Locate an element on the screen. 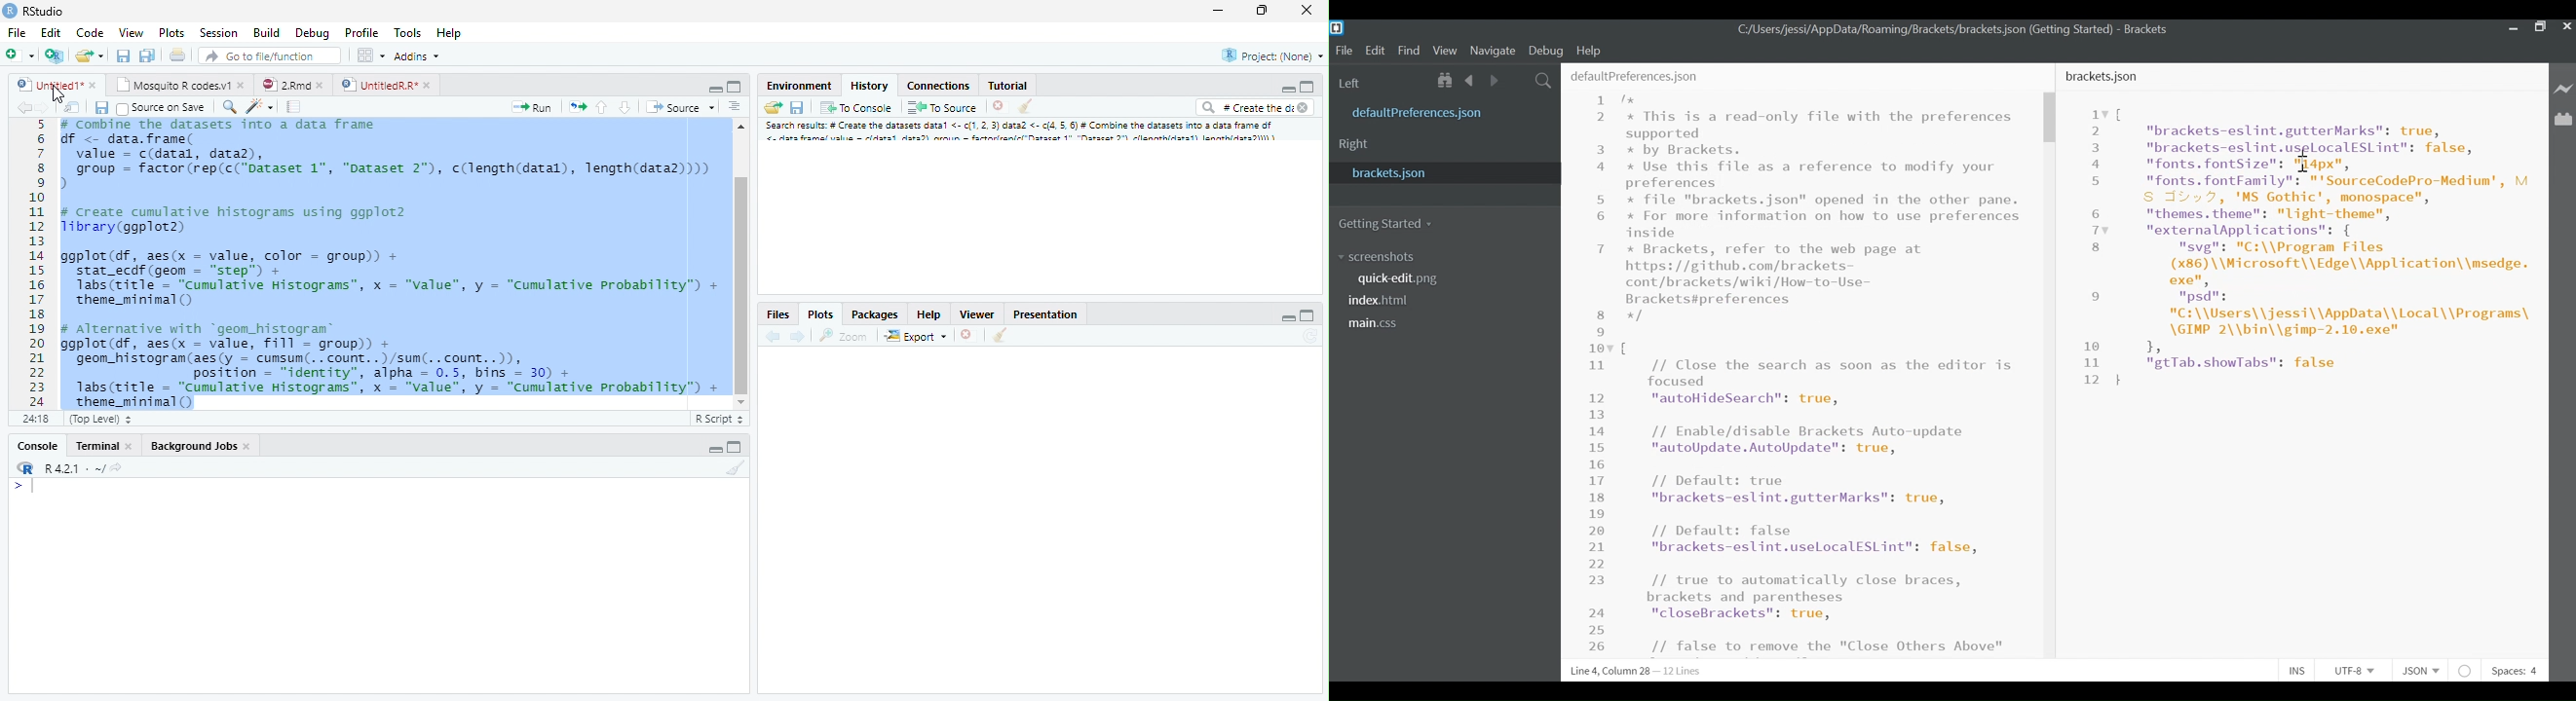  Edit is located at coordinates (1374, 49).